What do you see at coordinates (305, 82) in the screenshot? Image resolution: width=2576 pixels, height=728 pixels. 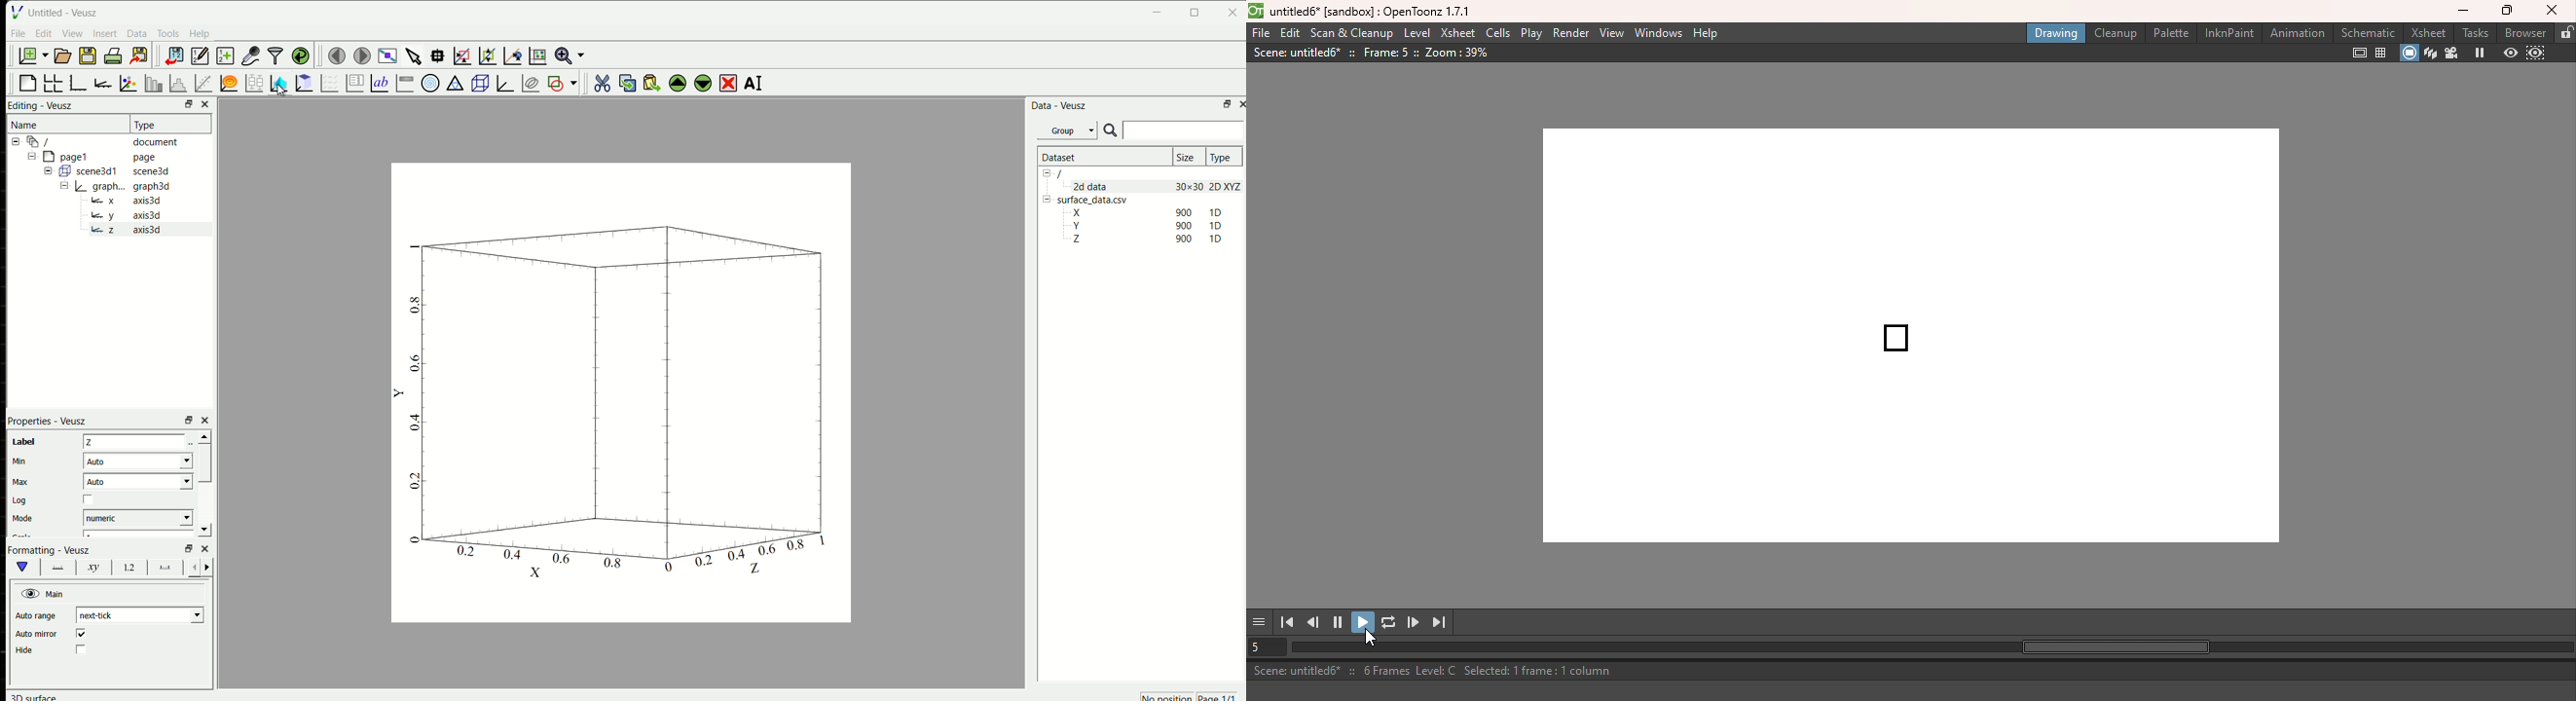 I see `plot a 2D dataset as contours` at bounding box center [305, 82].